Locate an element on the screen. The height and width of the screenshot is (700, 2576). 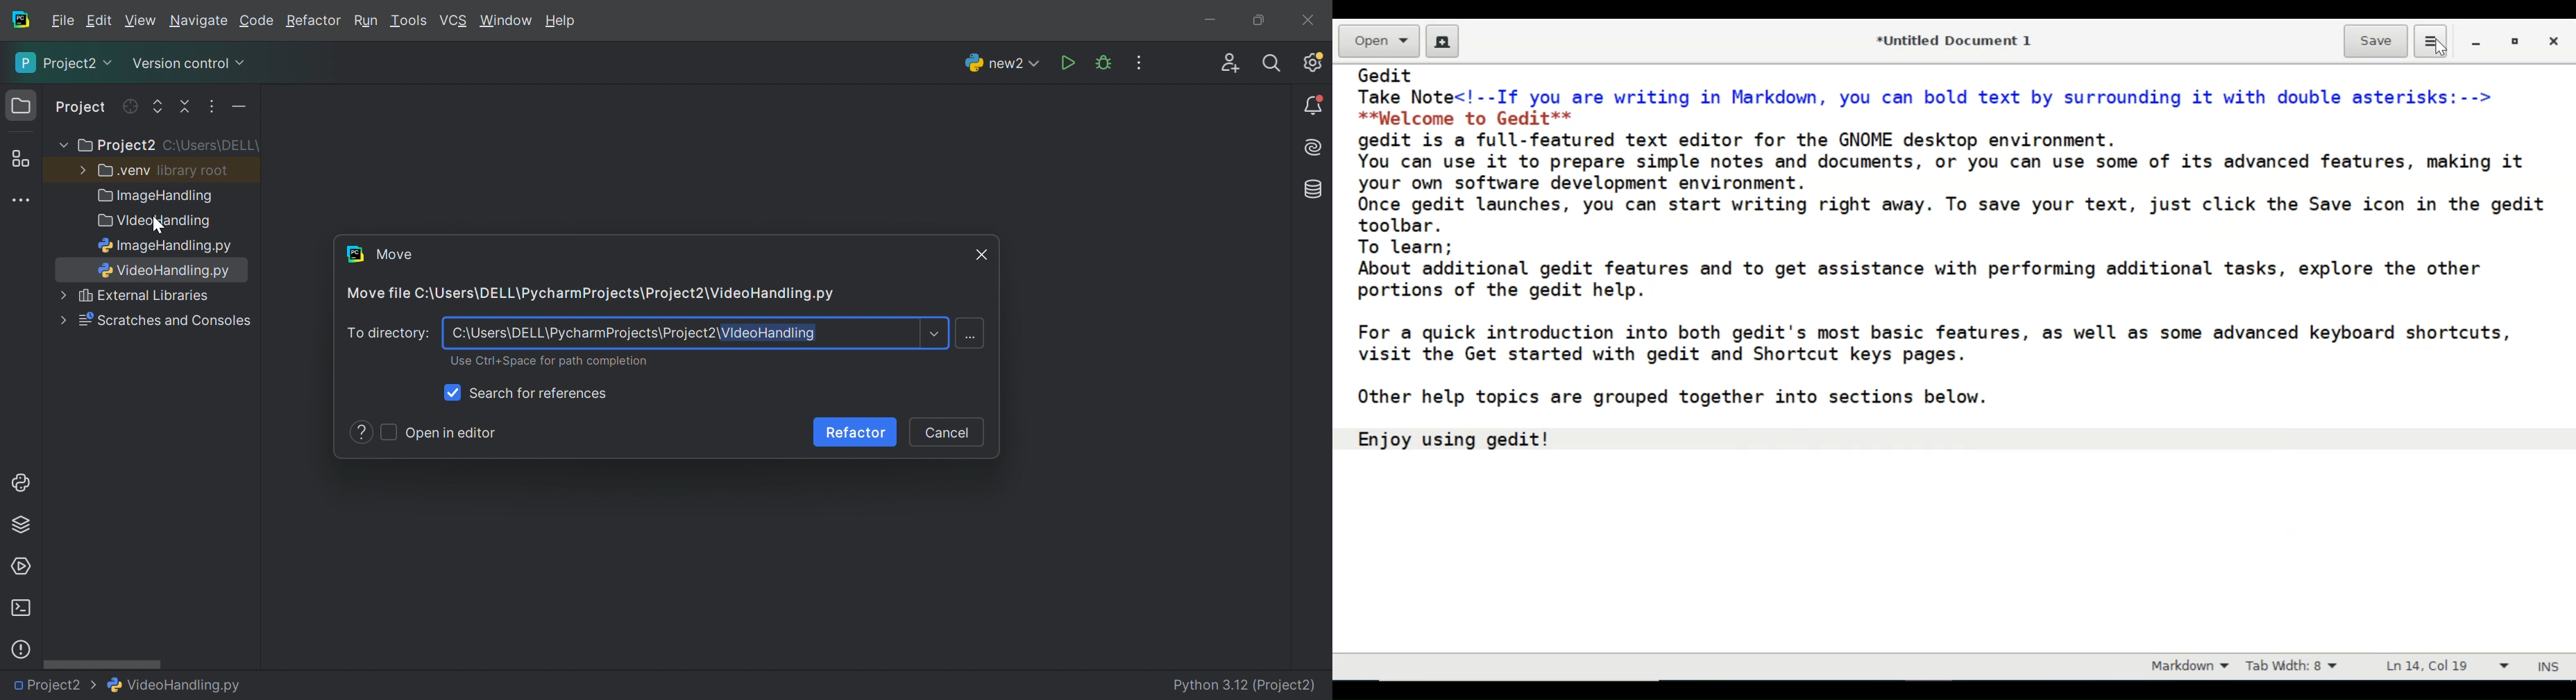
**palcome to Gedit** is located at coordinates (1471, 117).